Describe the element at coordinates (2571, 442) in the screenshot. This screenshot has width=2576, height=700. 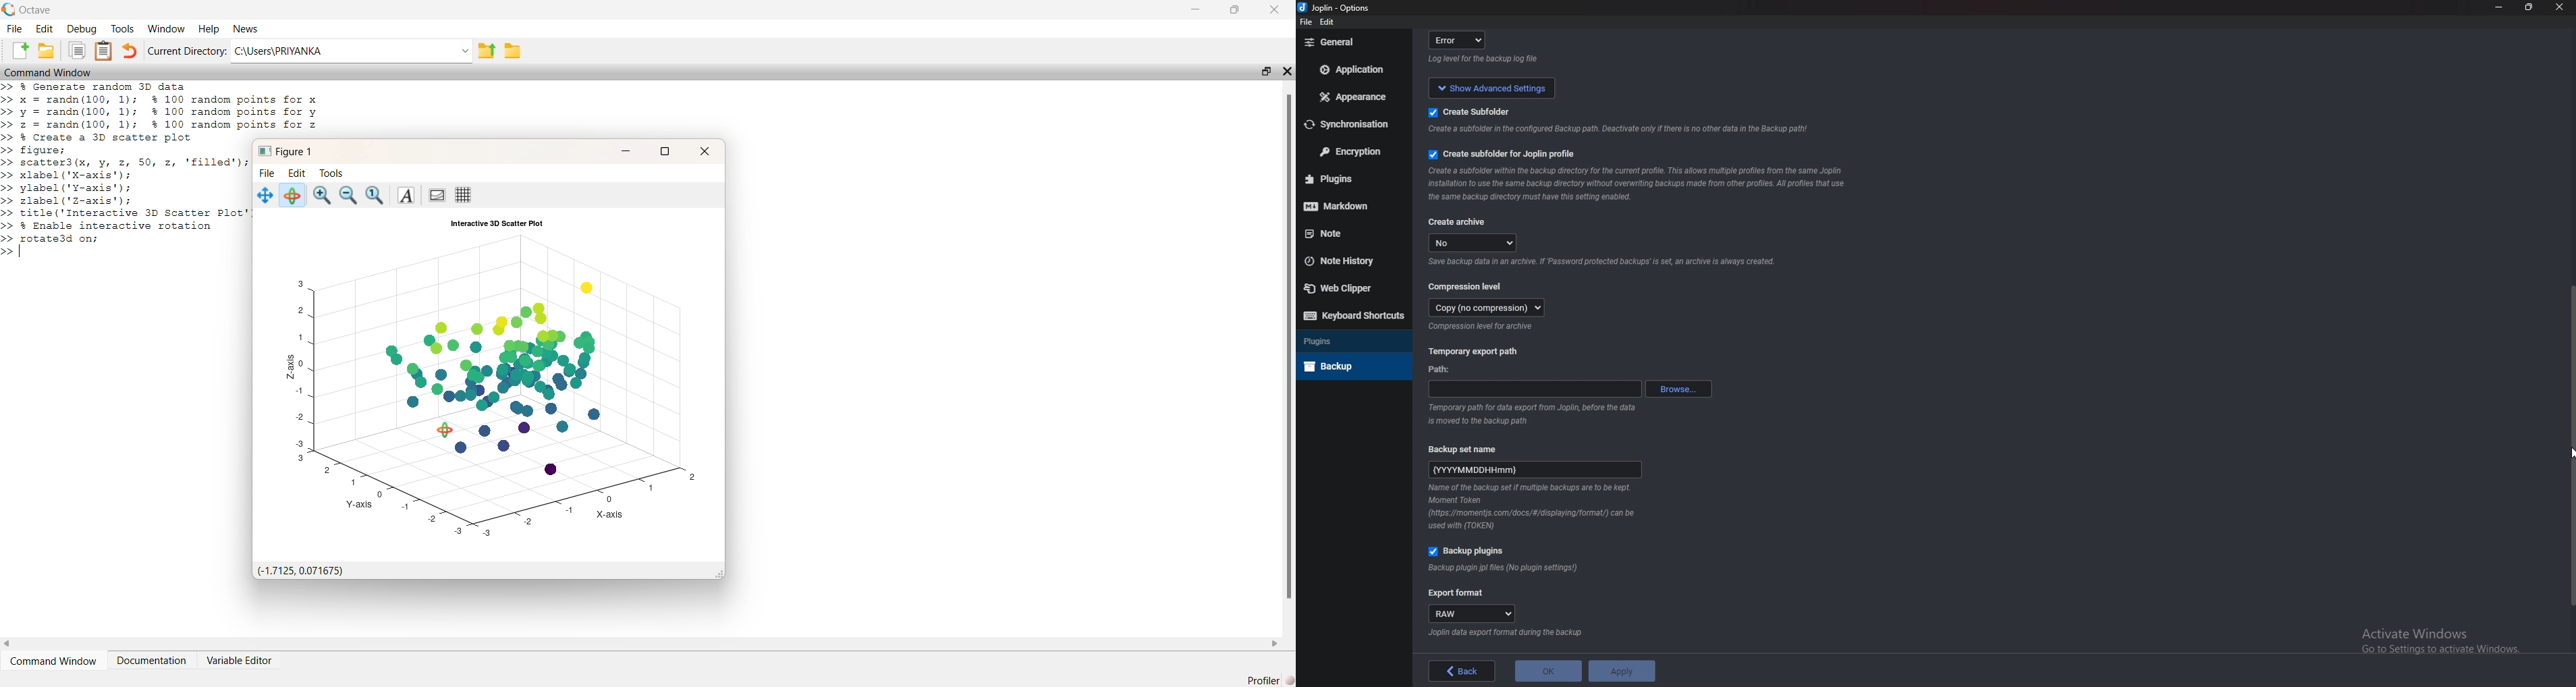
I see `Scroll bar` at that location.